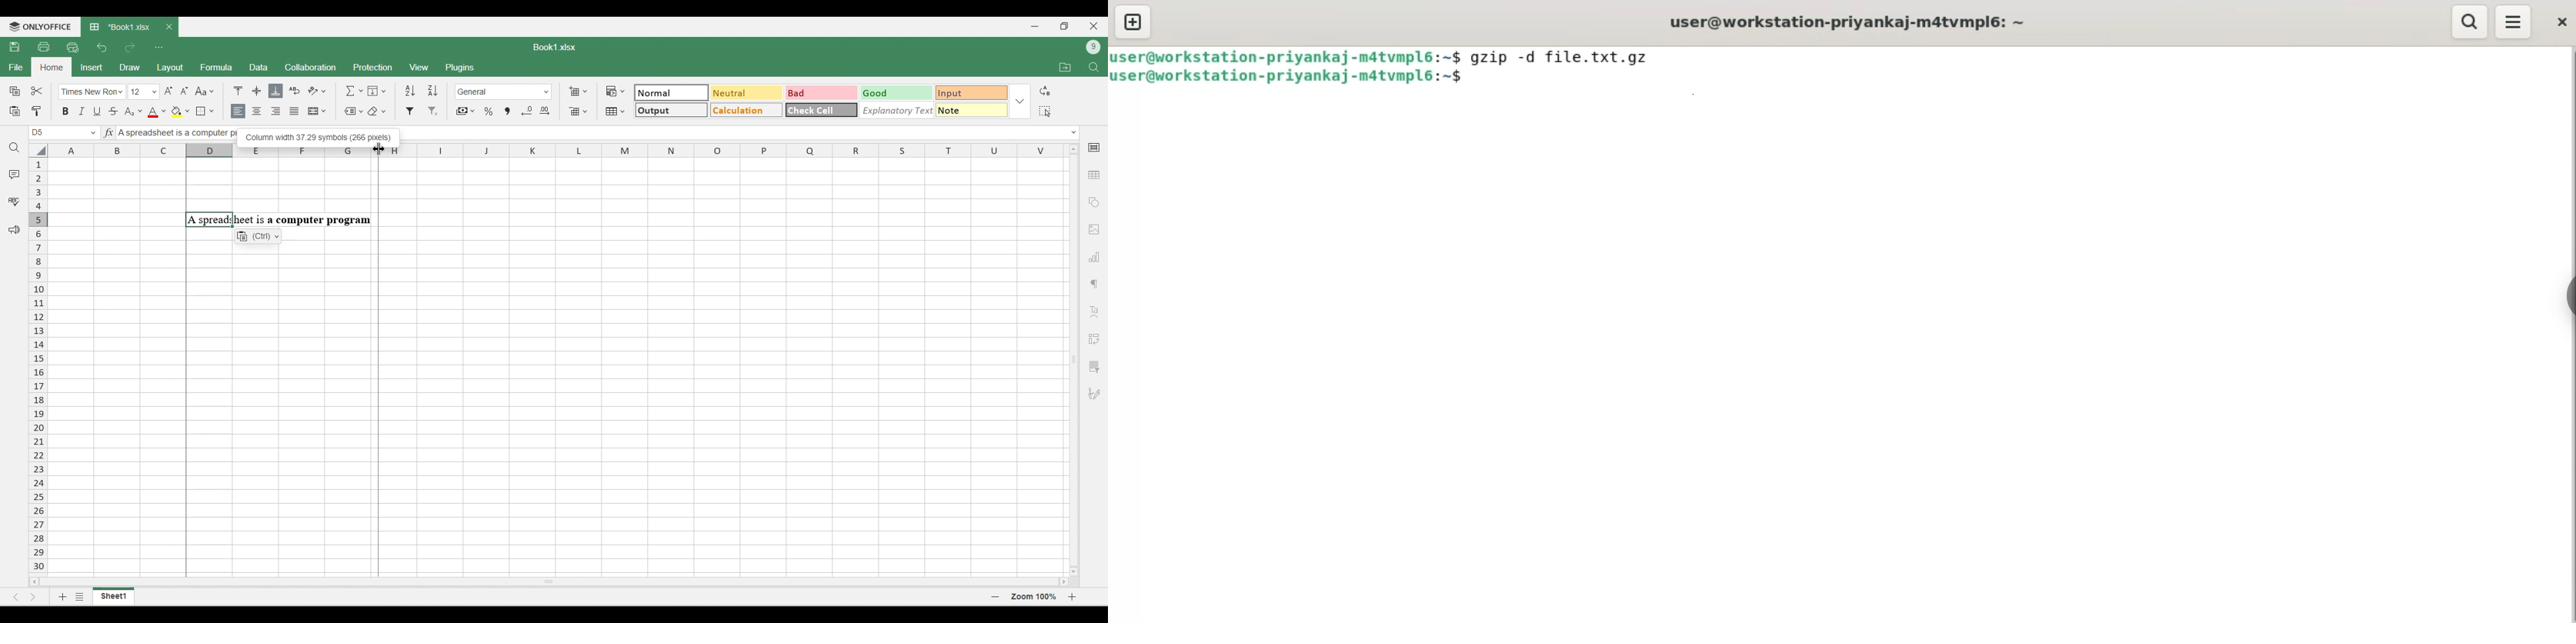  What do you see at coordinates (204, 91) in the screenshot?
I see `Change case` at bounding box center [204, 91].